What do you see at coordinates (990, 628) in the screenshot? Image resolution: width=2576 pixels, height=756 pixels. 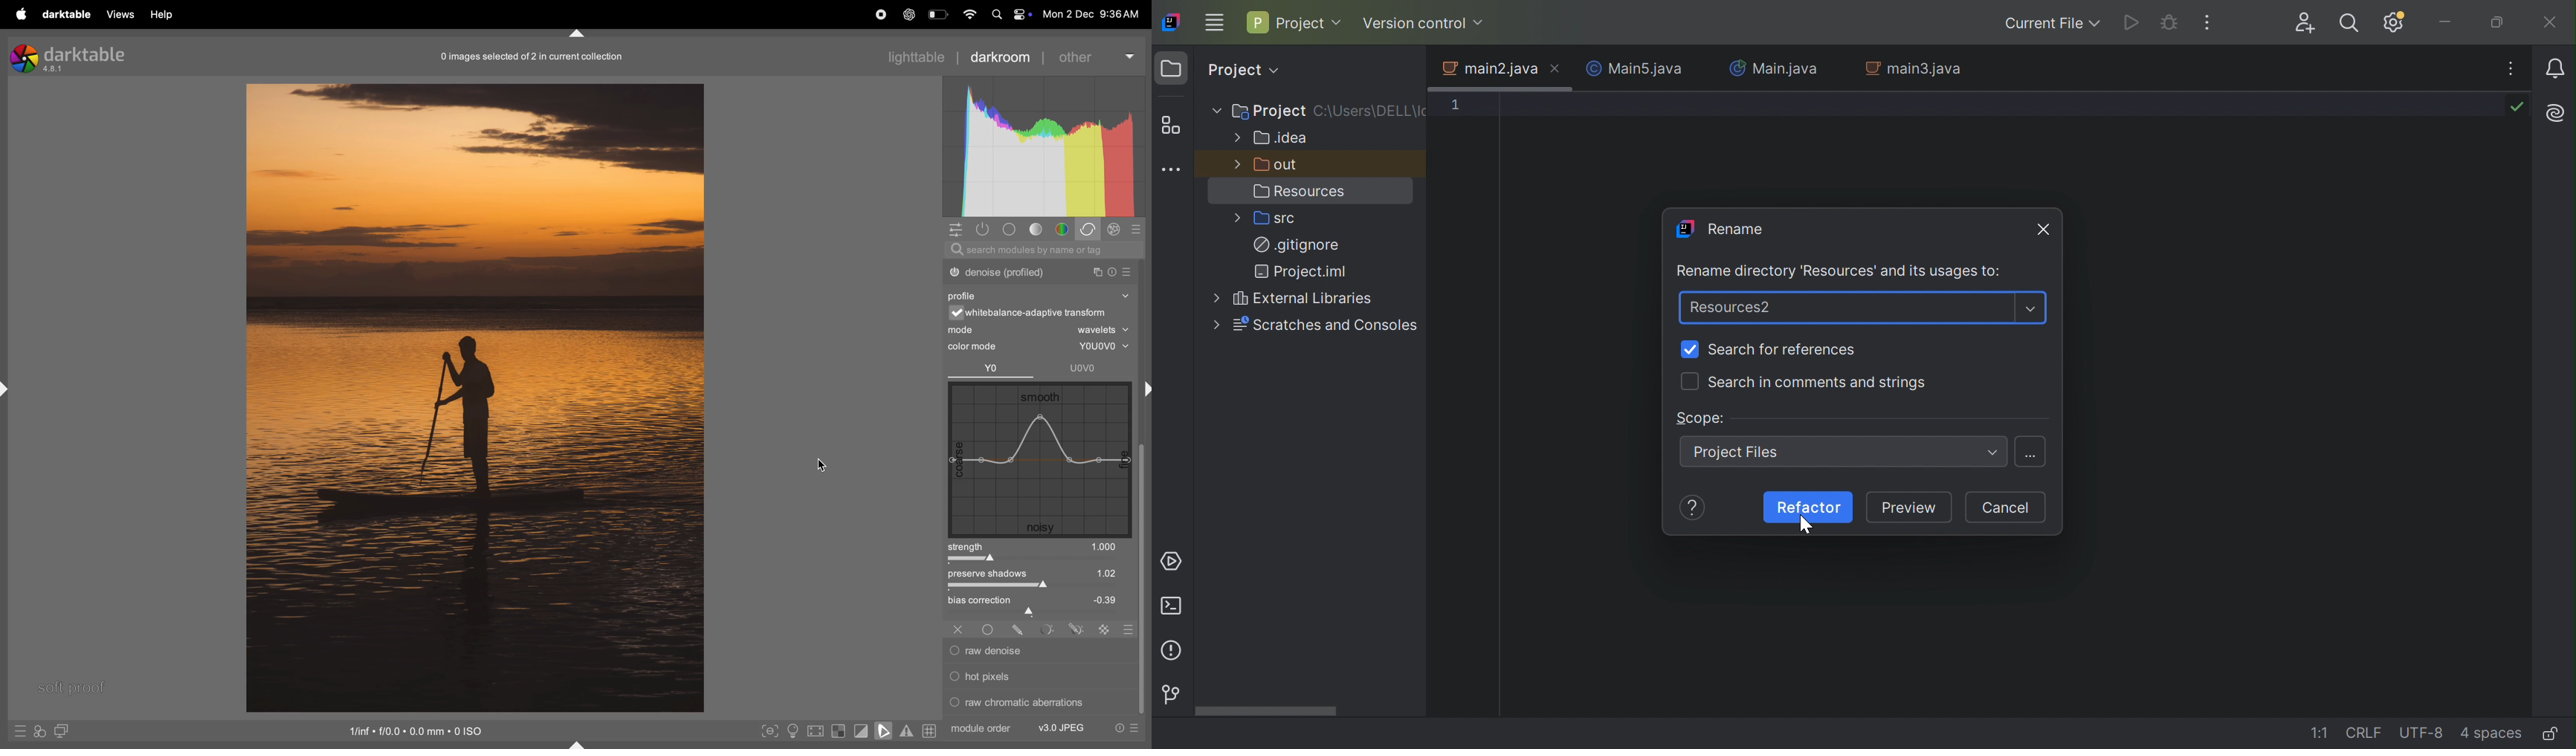 I see `` at bounding box center [990, 628].